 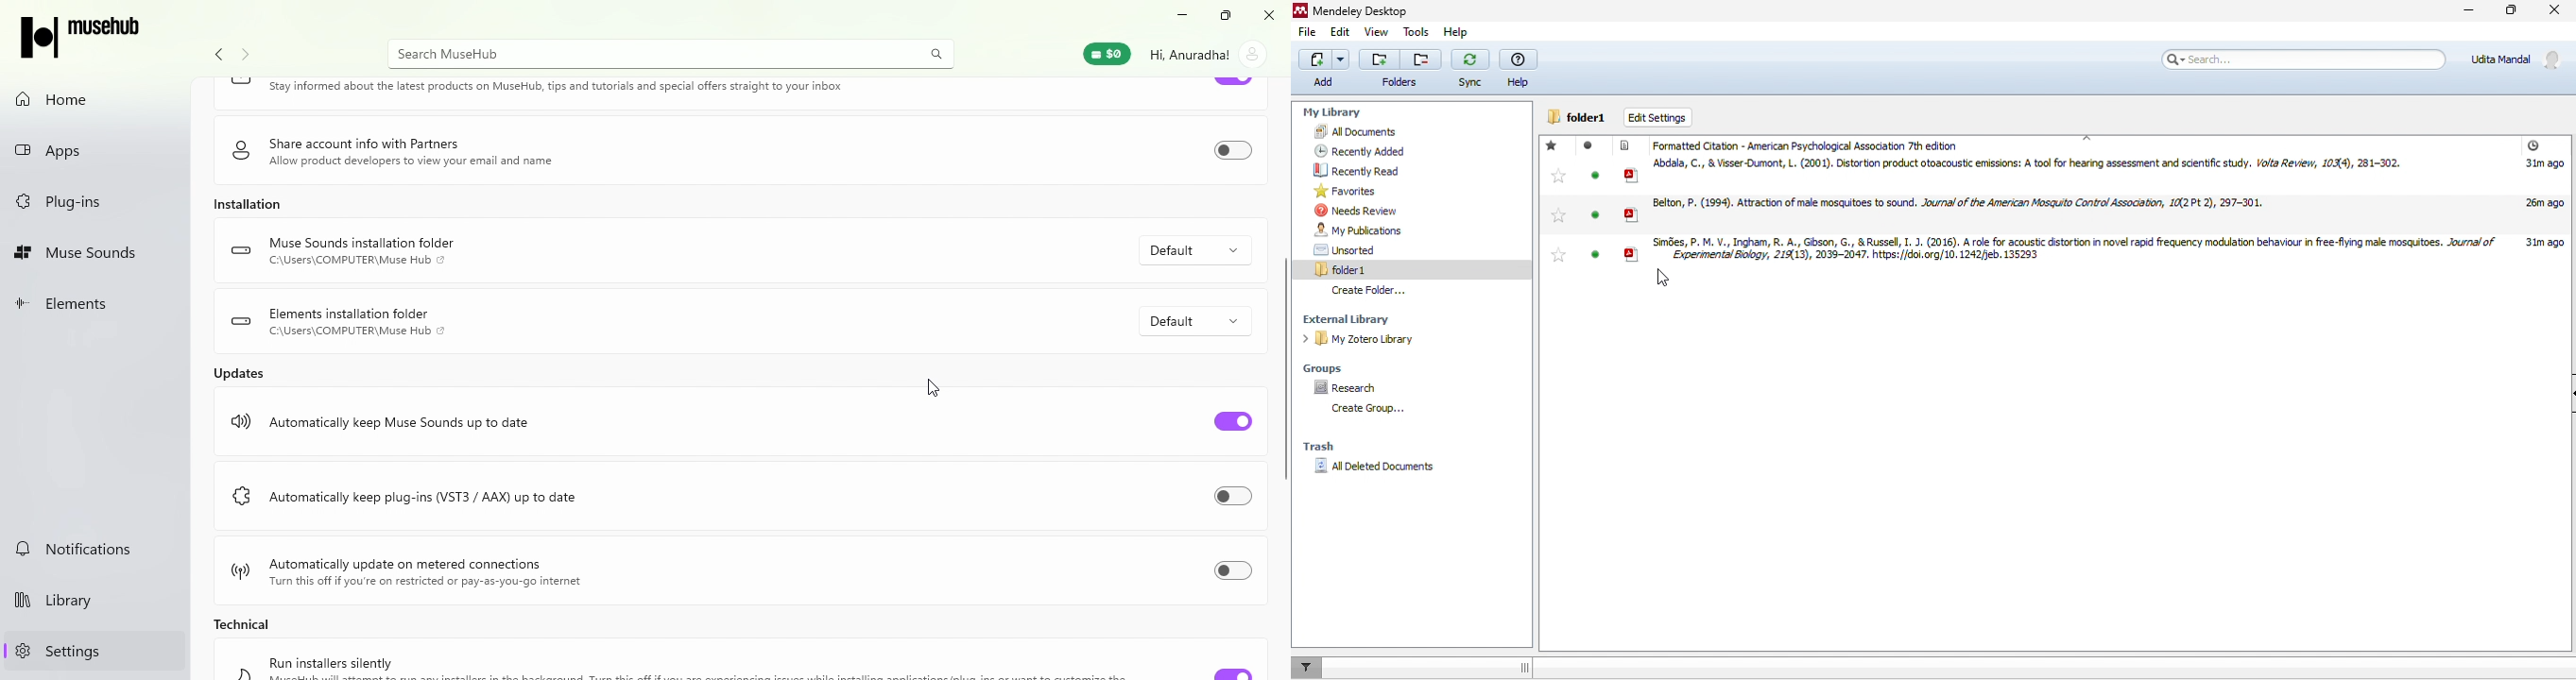 I want to click on Share account info with Partners Allow product developers to view your email and name, so click(x=417, y=154).